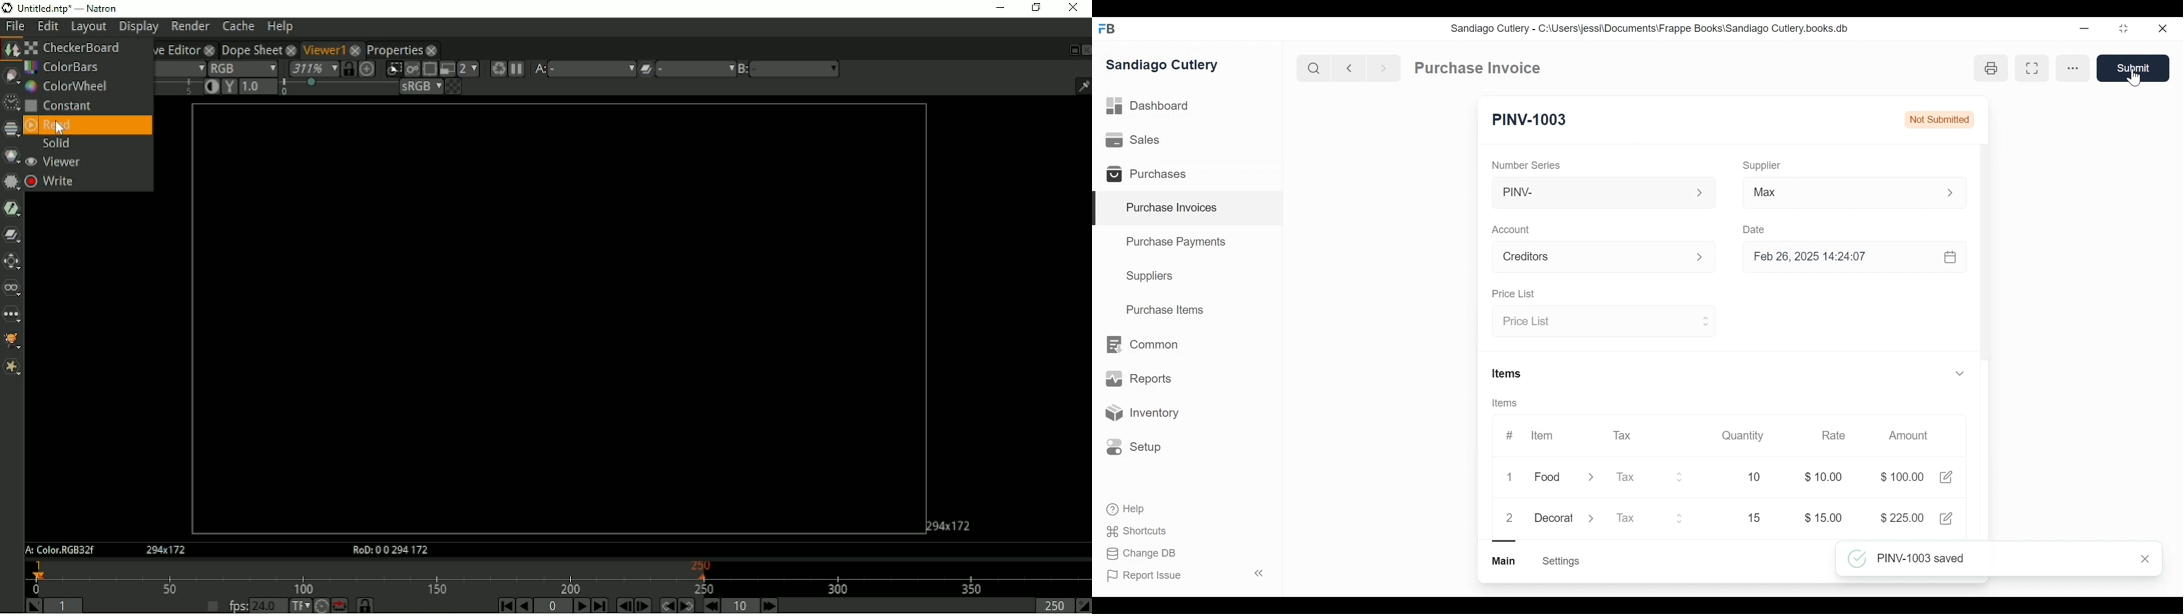 This screenshot has width=2184, height=616. I want to click on Vertical Scroll bar, so click(1985, 268).